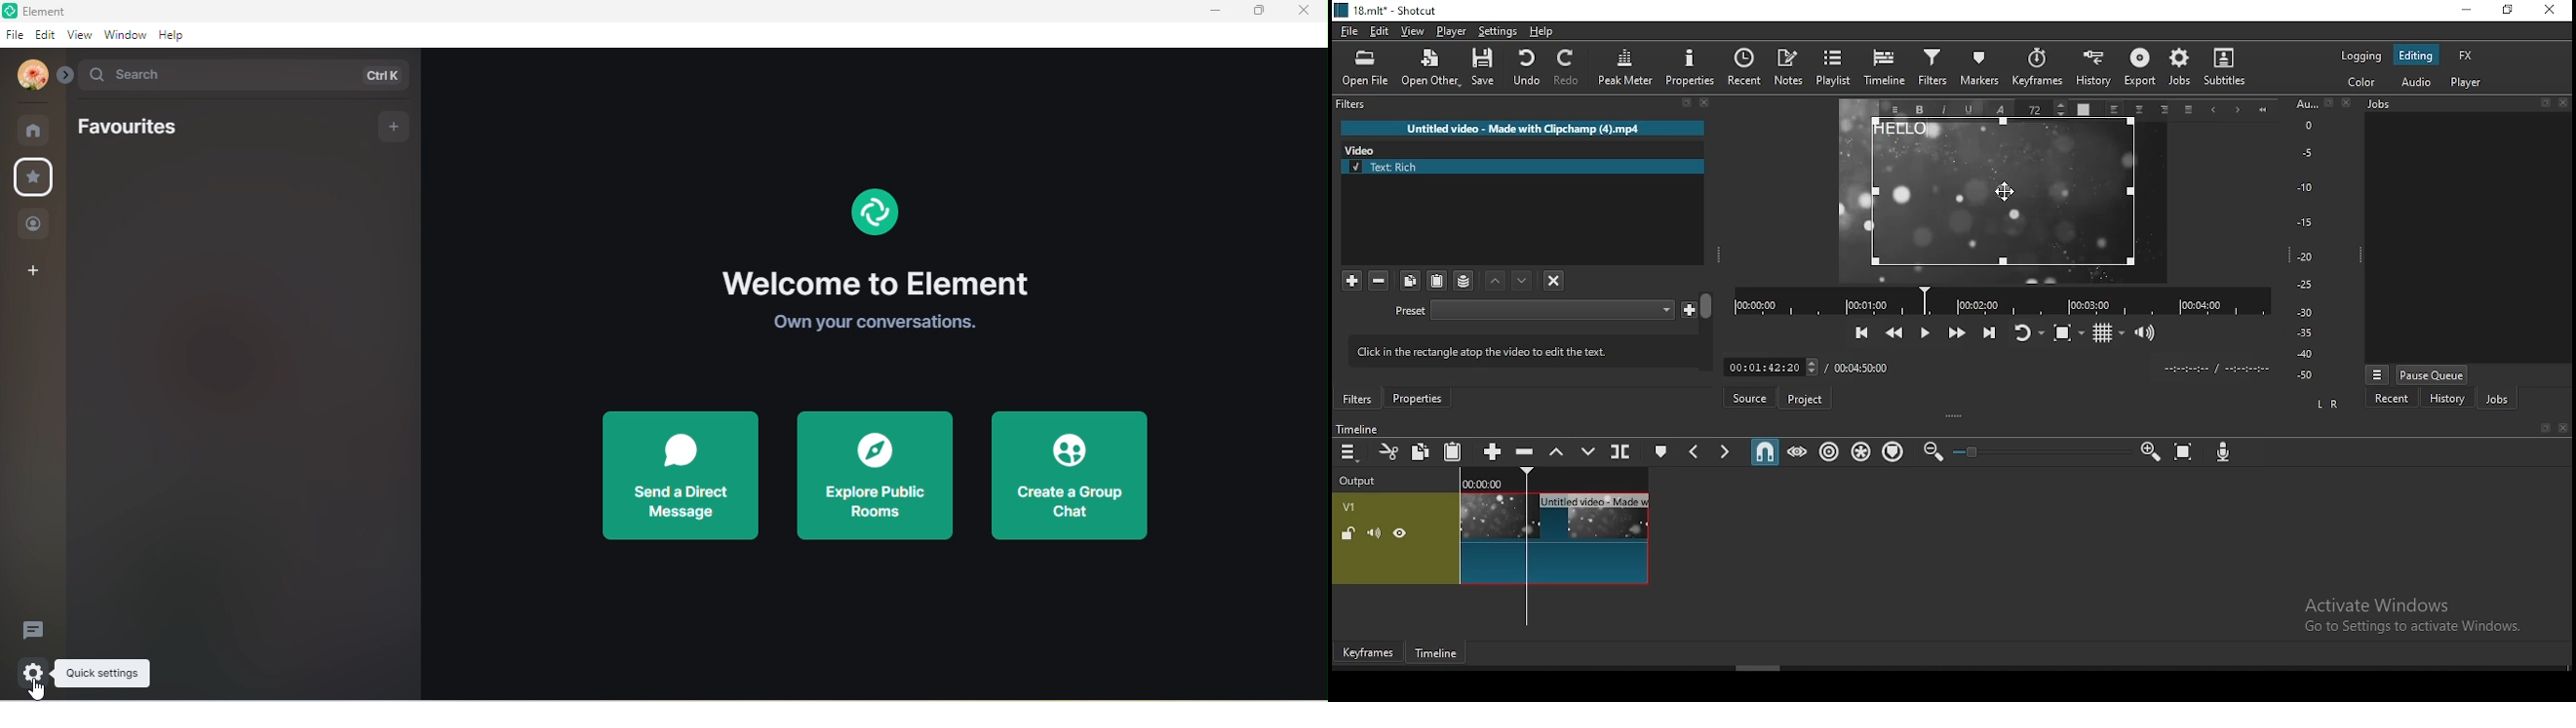  I want to click on filters, so click(1932, 70).